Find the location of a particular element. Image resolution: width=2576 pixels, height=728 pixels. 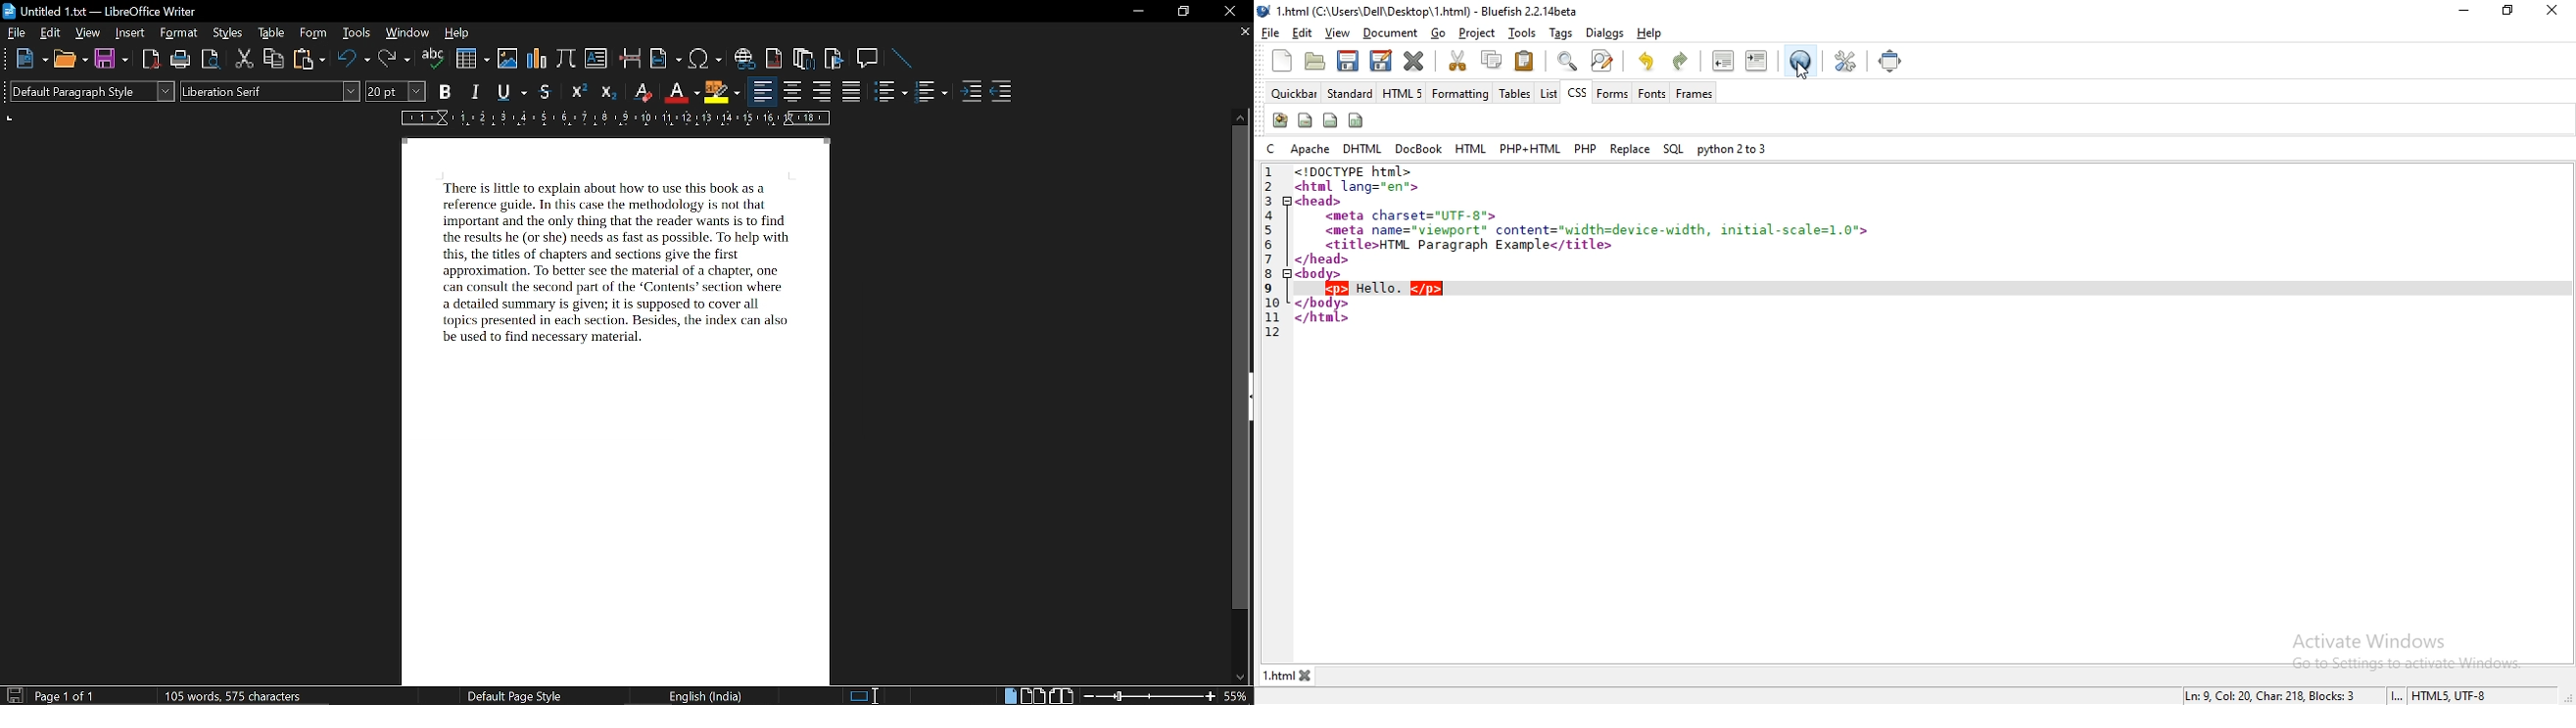

print is located at coordinates (181, 59).